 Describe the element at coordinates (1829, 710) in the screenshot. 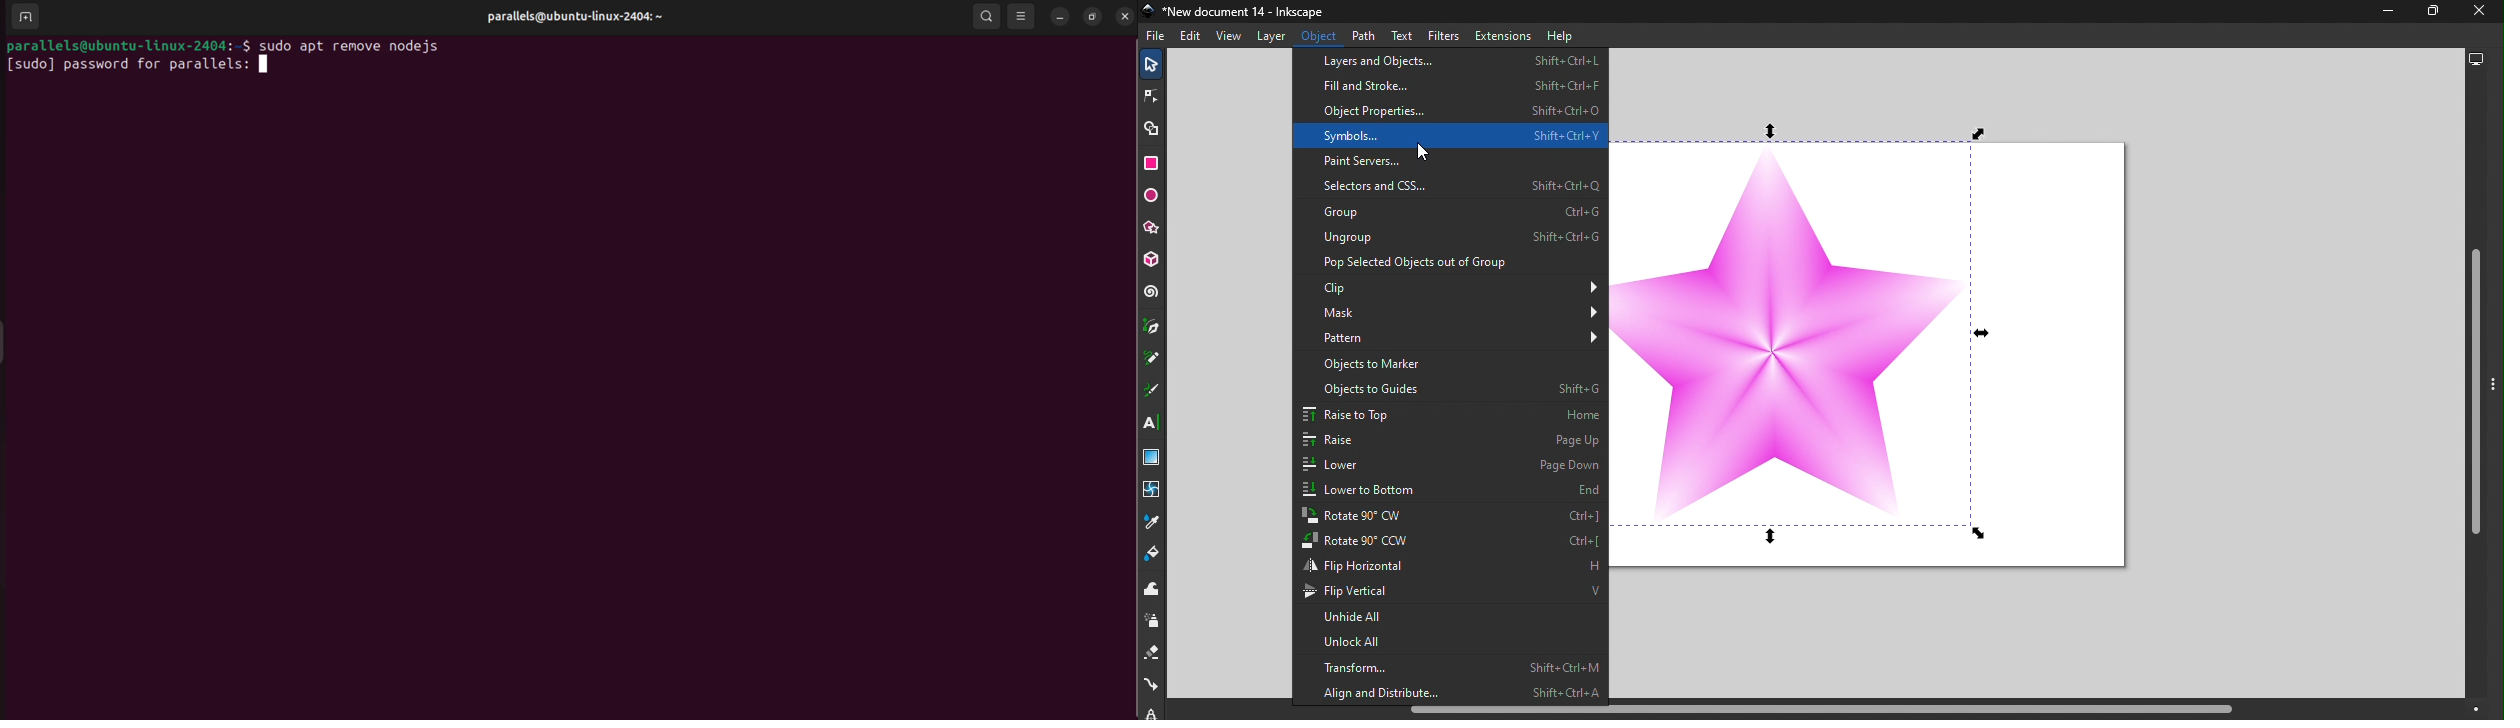

I see `Horizontal scroll bar` at that location.